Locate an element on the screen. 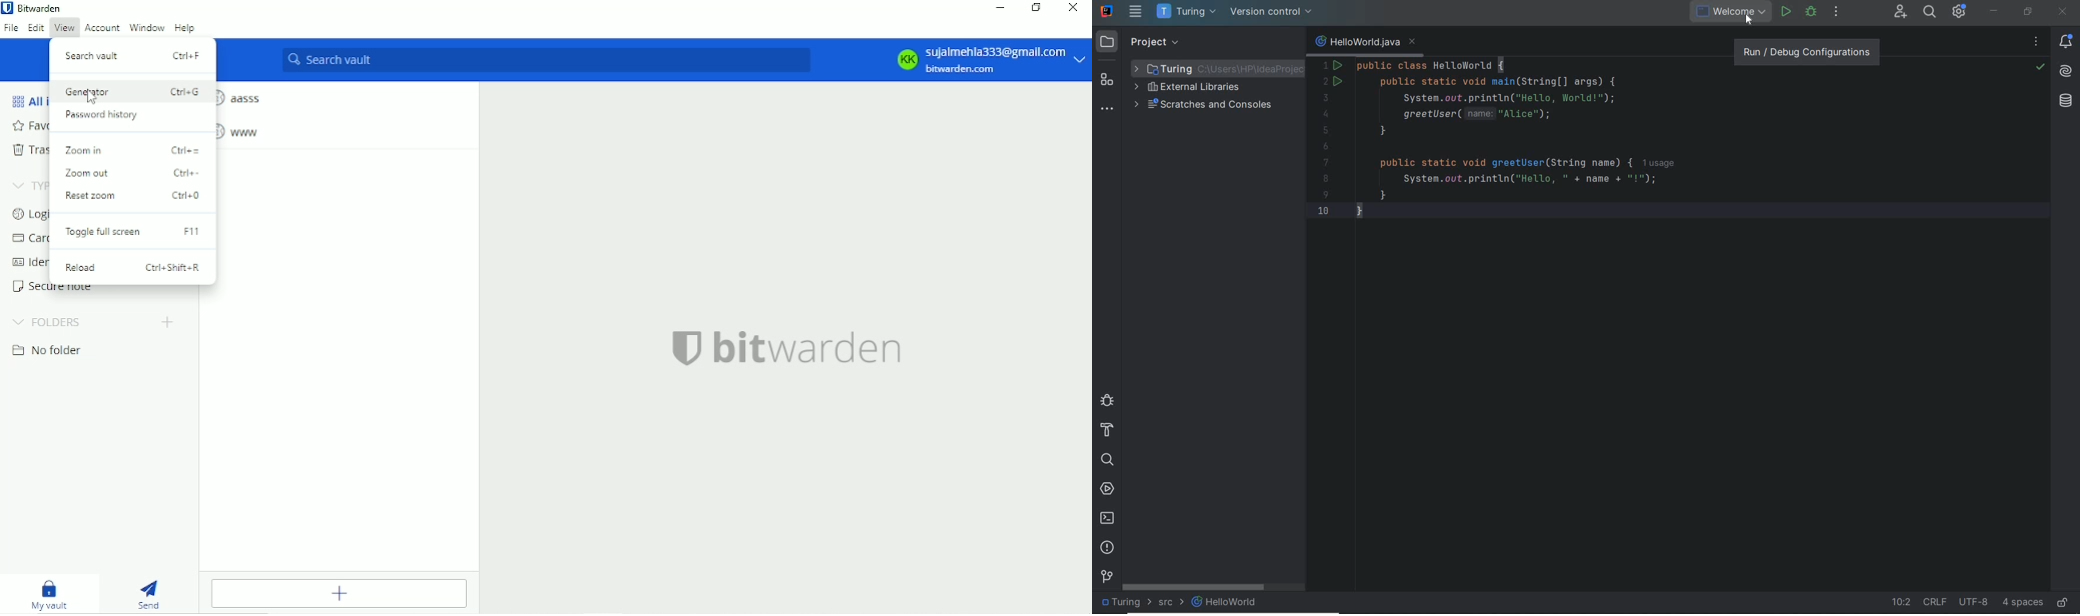 This screenshot has width=2100, height=616. go to line is located at coordinates (1900, 603).